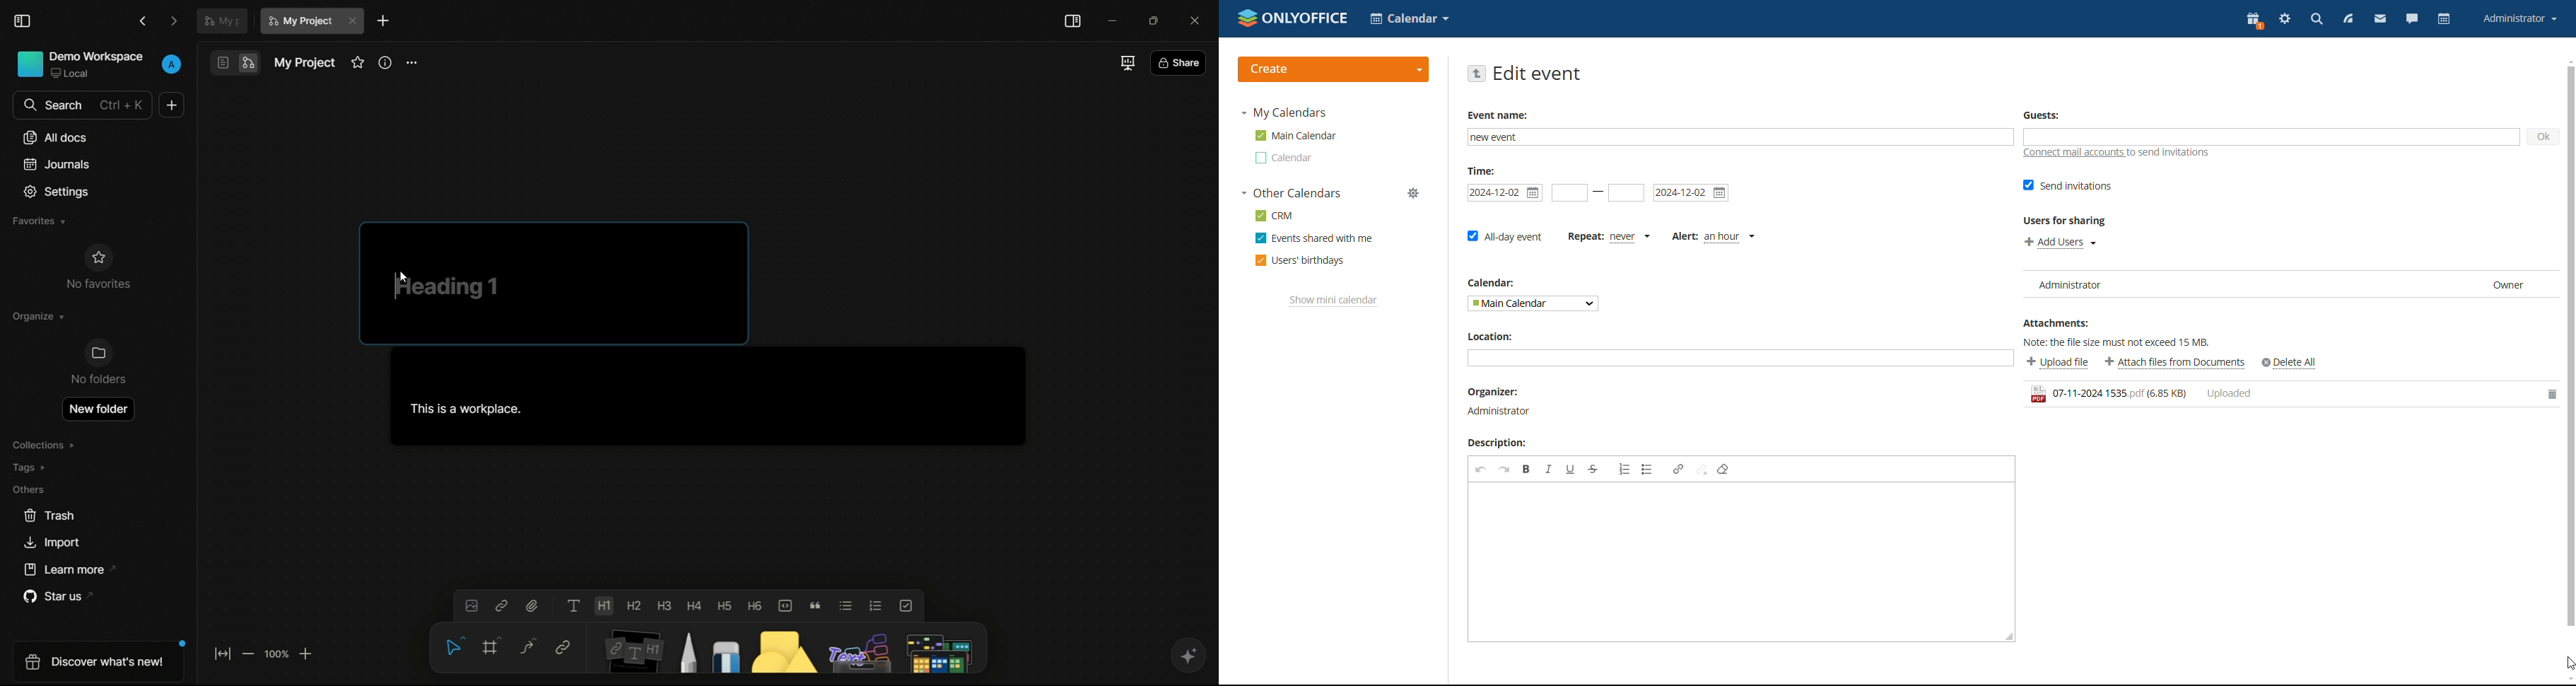  Describe the element at coordinates (1476, 74) in the screenshot. I see `go back` at that location.